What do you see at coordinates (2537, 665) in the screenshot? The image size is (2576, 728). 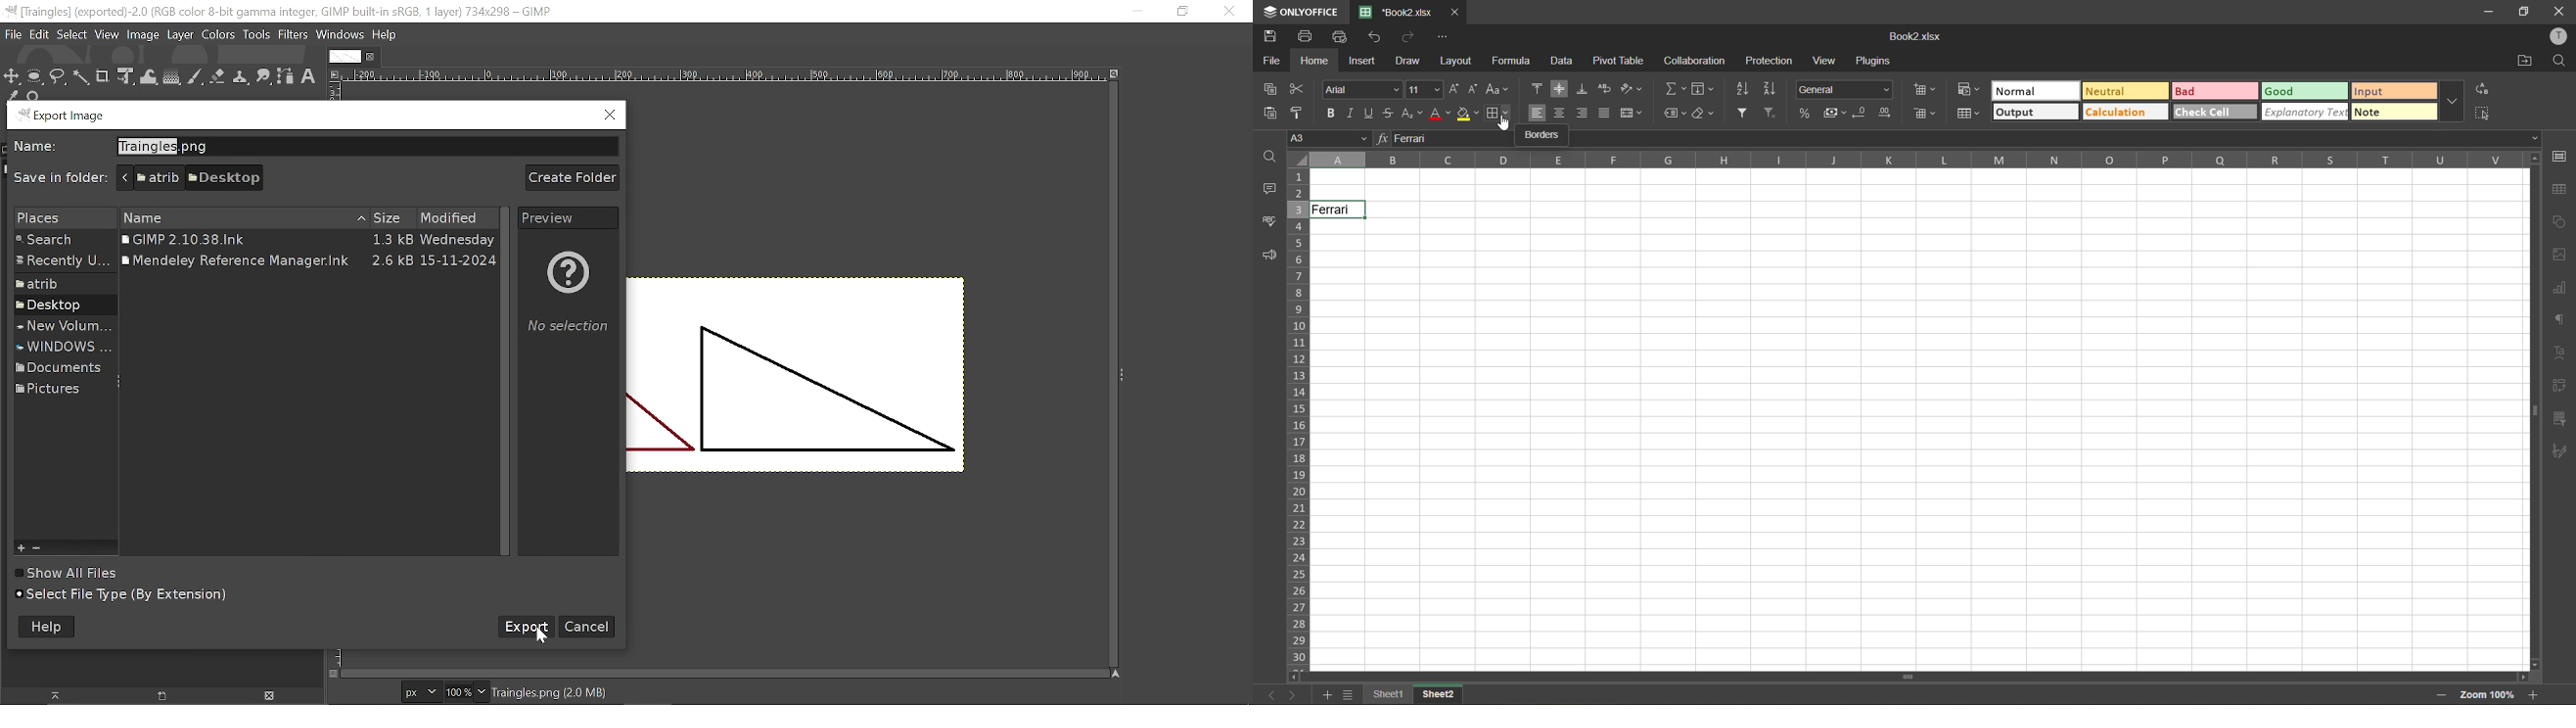 I see `scroll down` at bounding box center [2537, 665].